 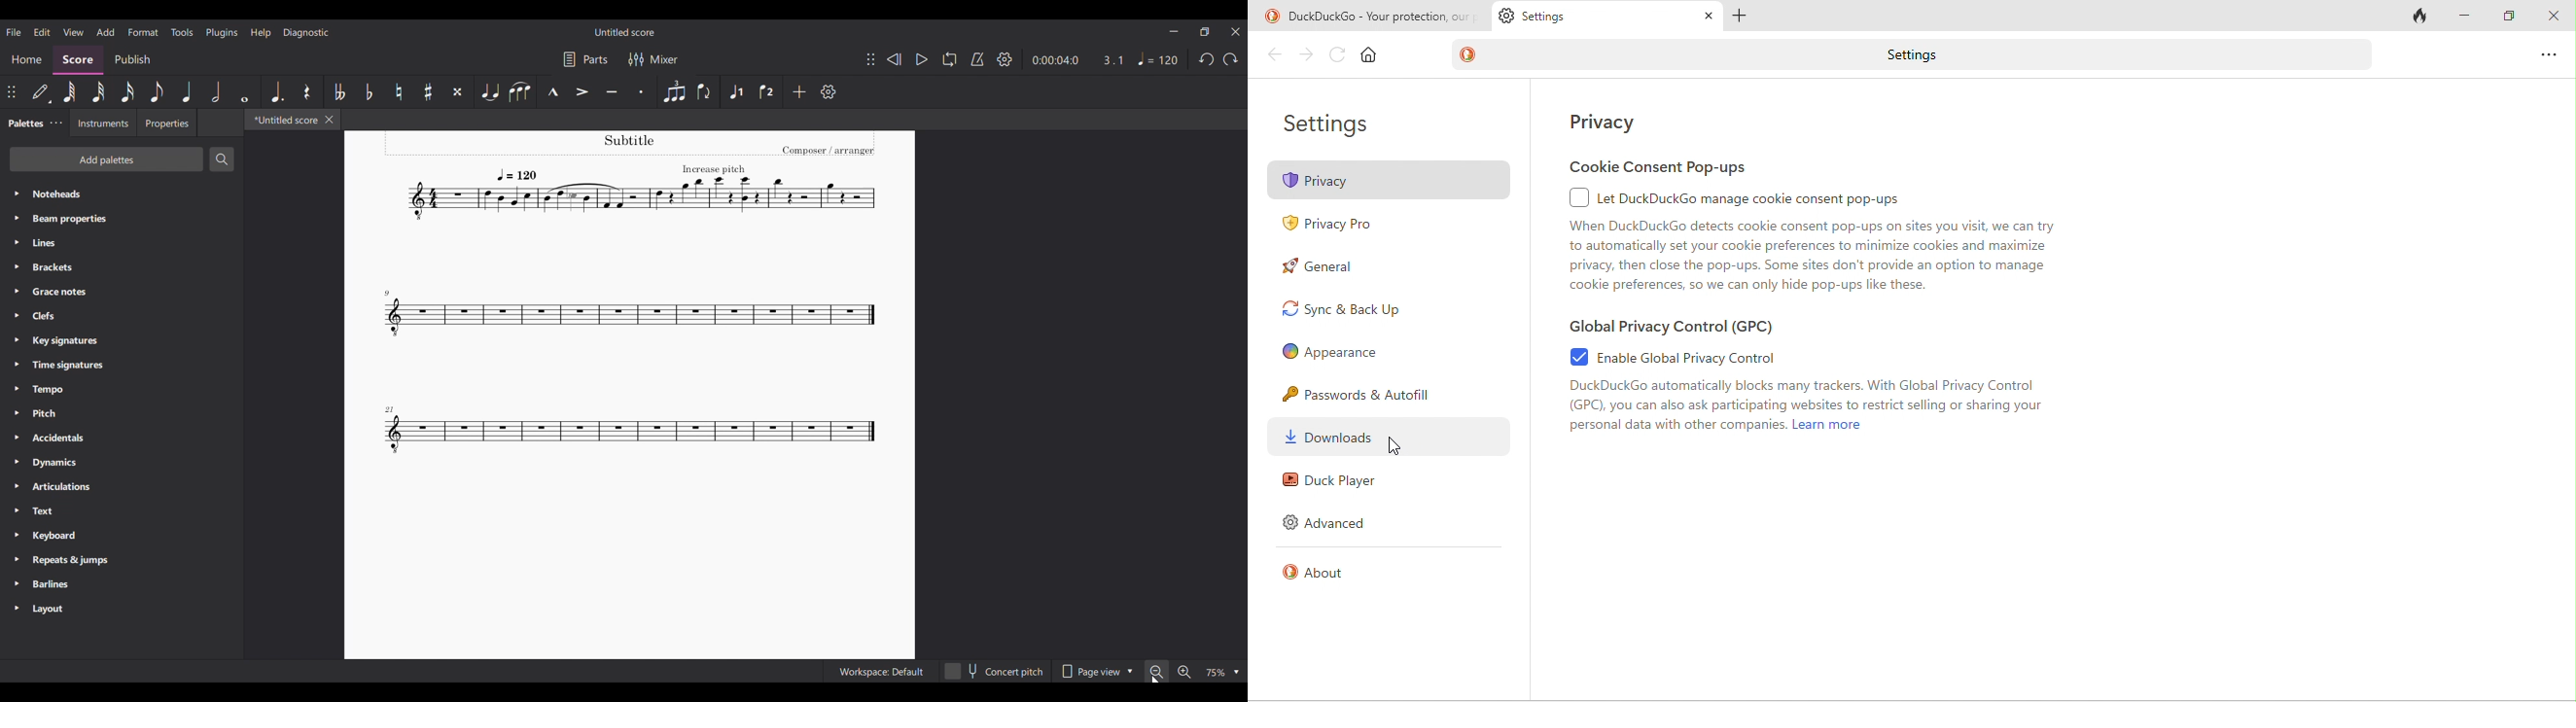 What do you see at coordinates (122, 437) in the screenshot?
I see `Accidentals` at bounding box center [122, 437].